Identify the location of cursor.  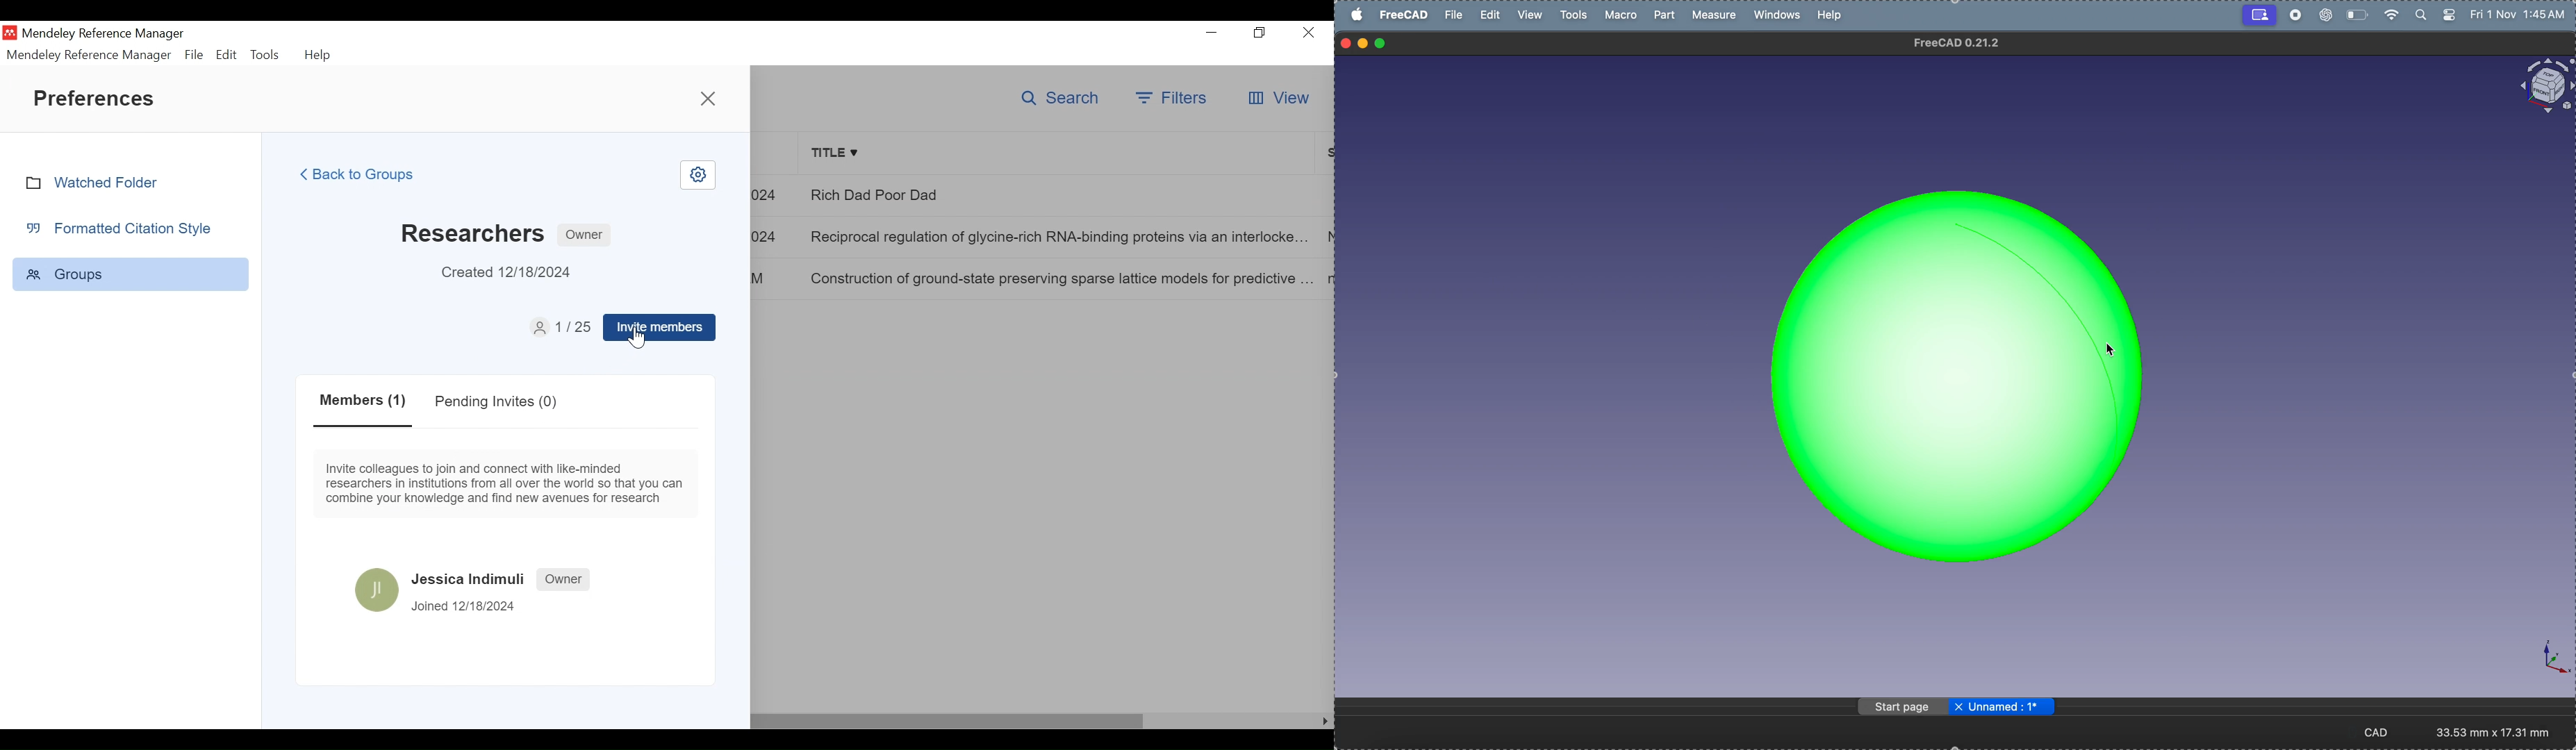
(2111, 349).